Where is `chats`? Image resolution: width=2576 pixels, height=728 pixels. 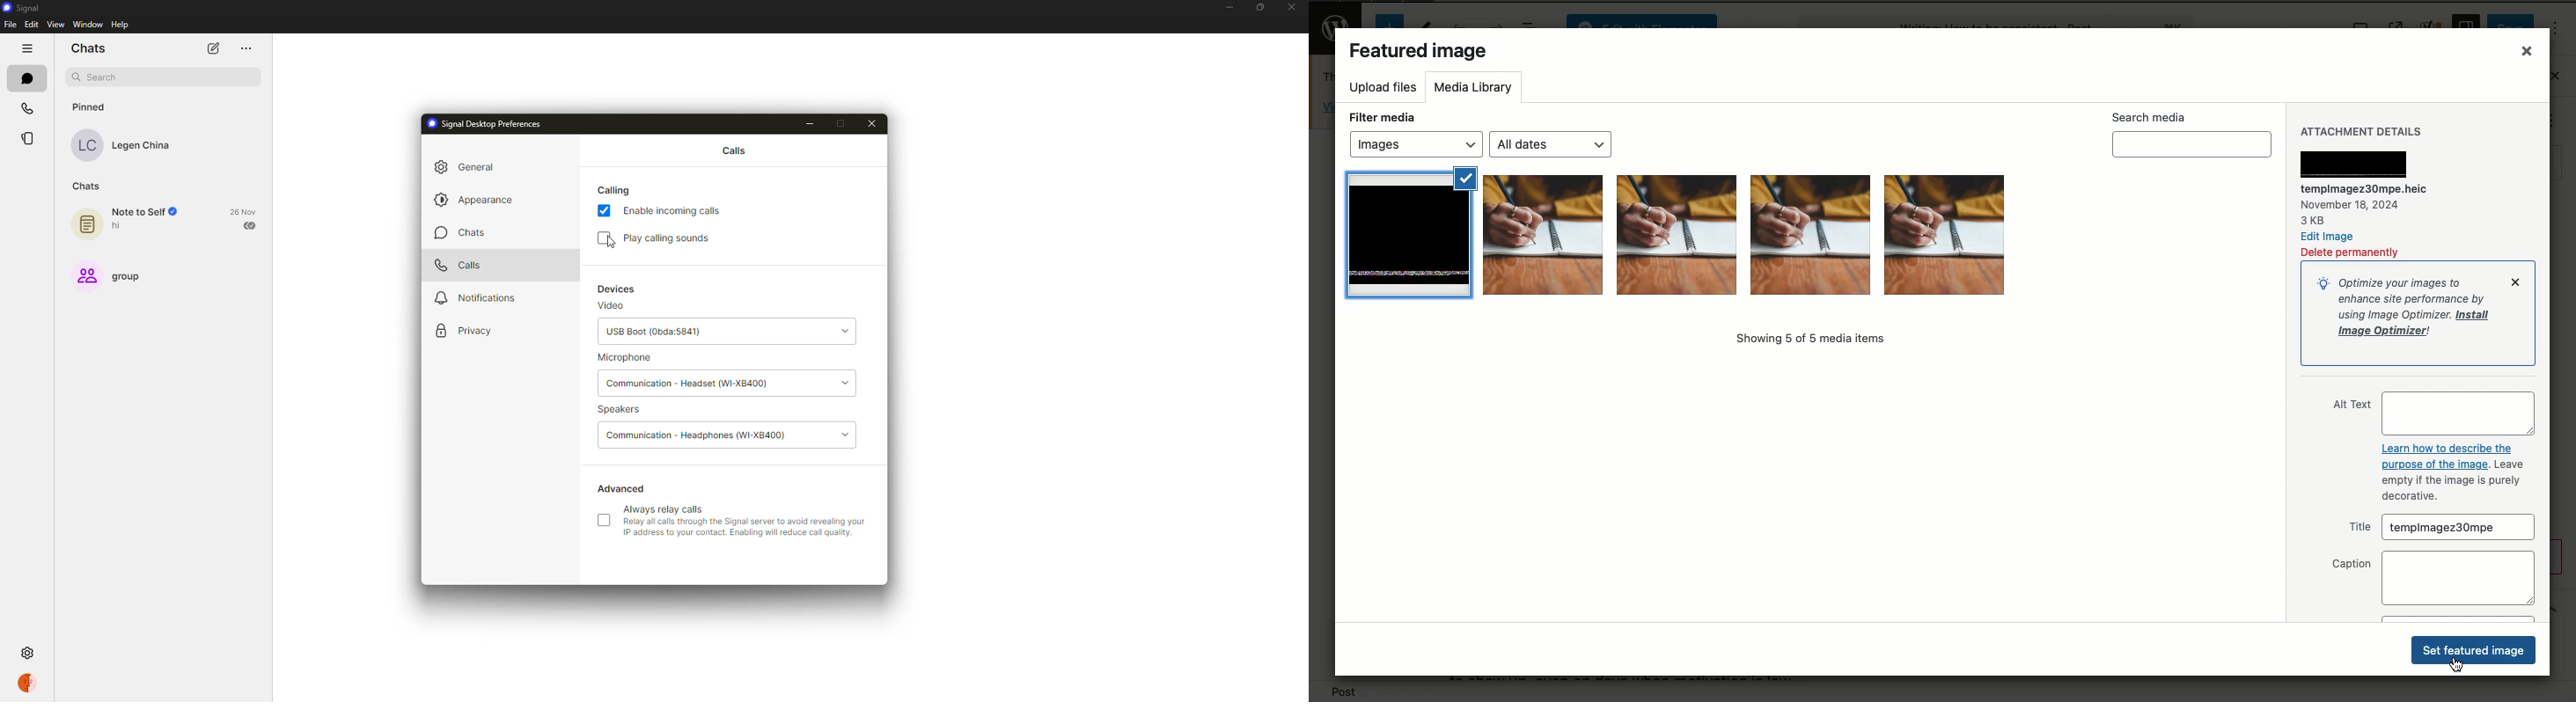
chats is located at coordinates (458, 233).